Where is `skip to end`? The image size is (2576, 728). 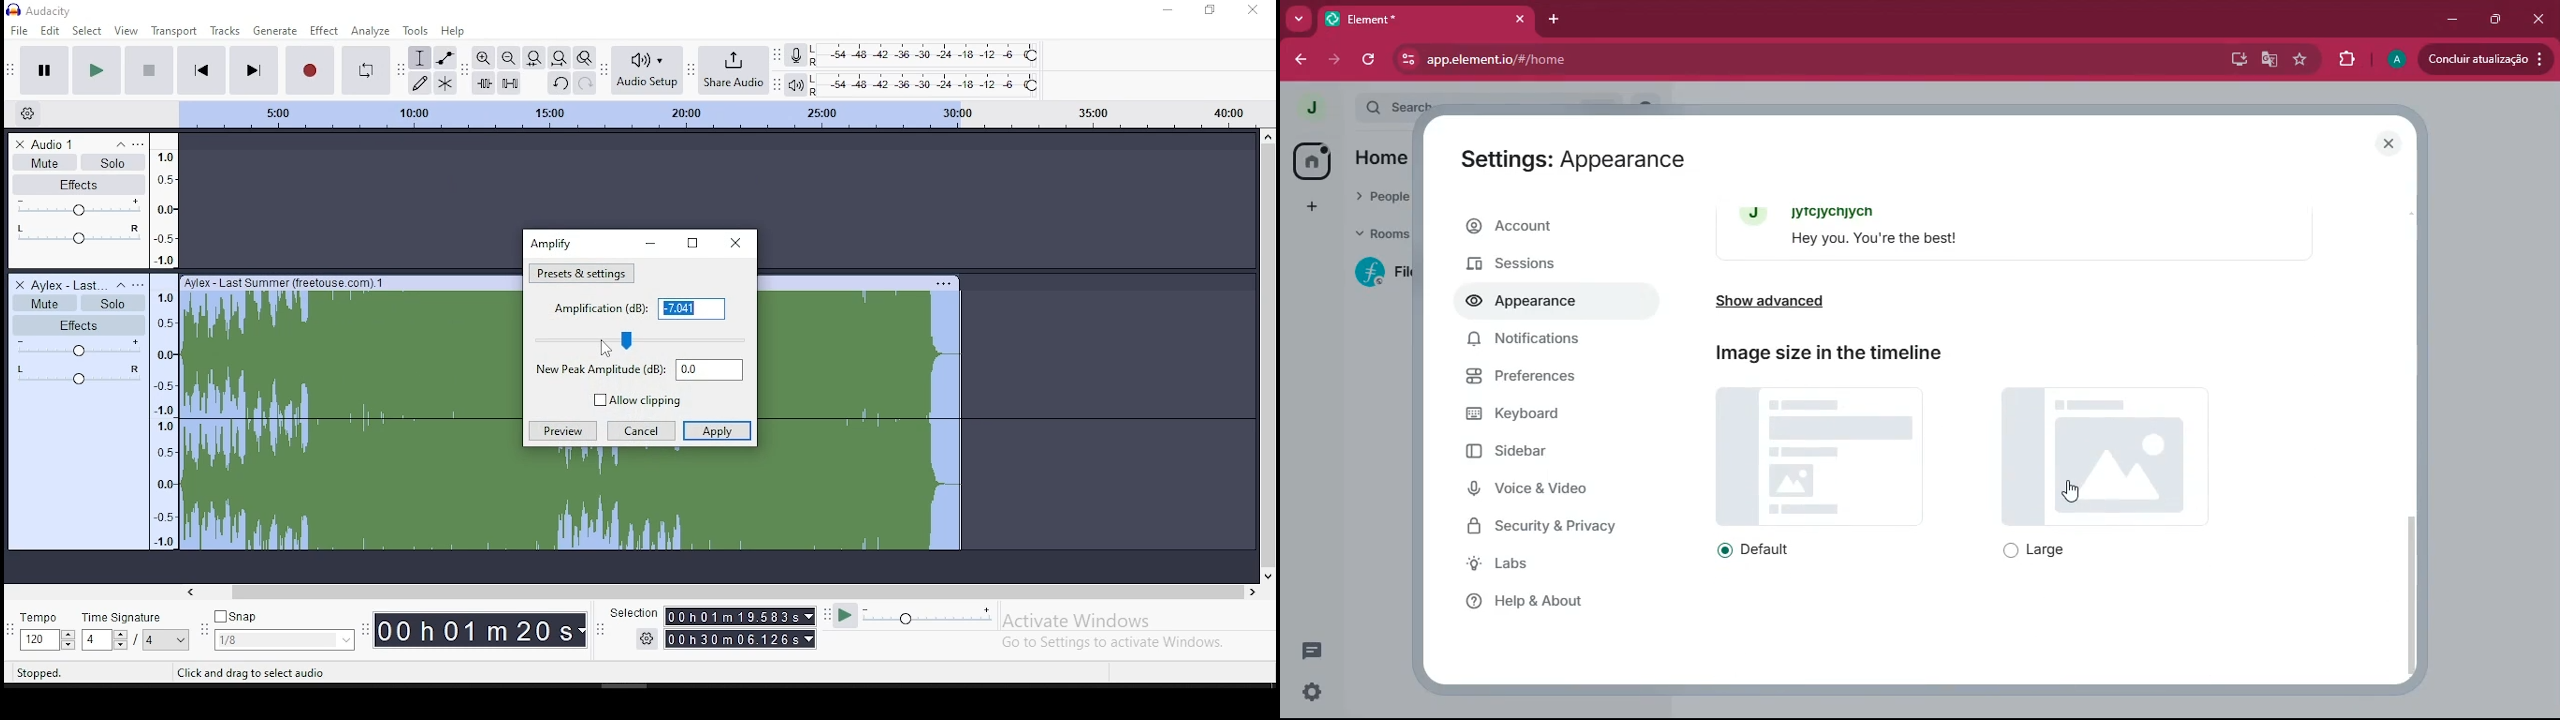
skip to end is located at coordinates (254, 69).